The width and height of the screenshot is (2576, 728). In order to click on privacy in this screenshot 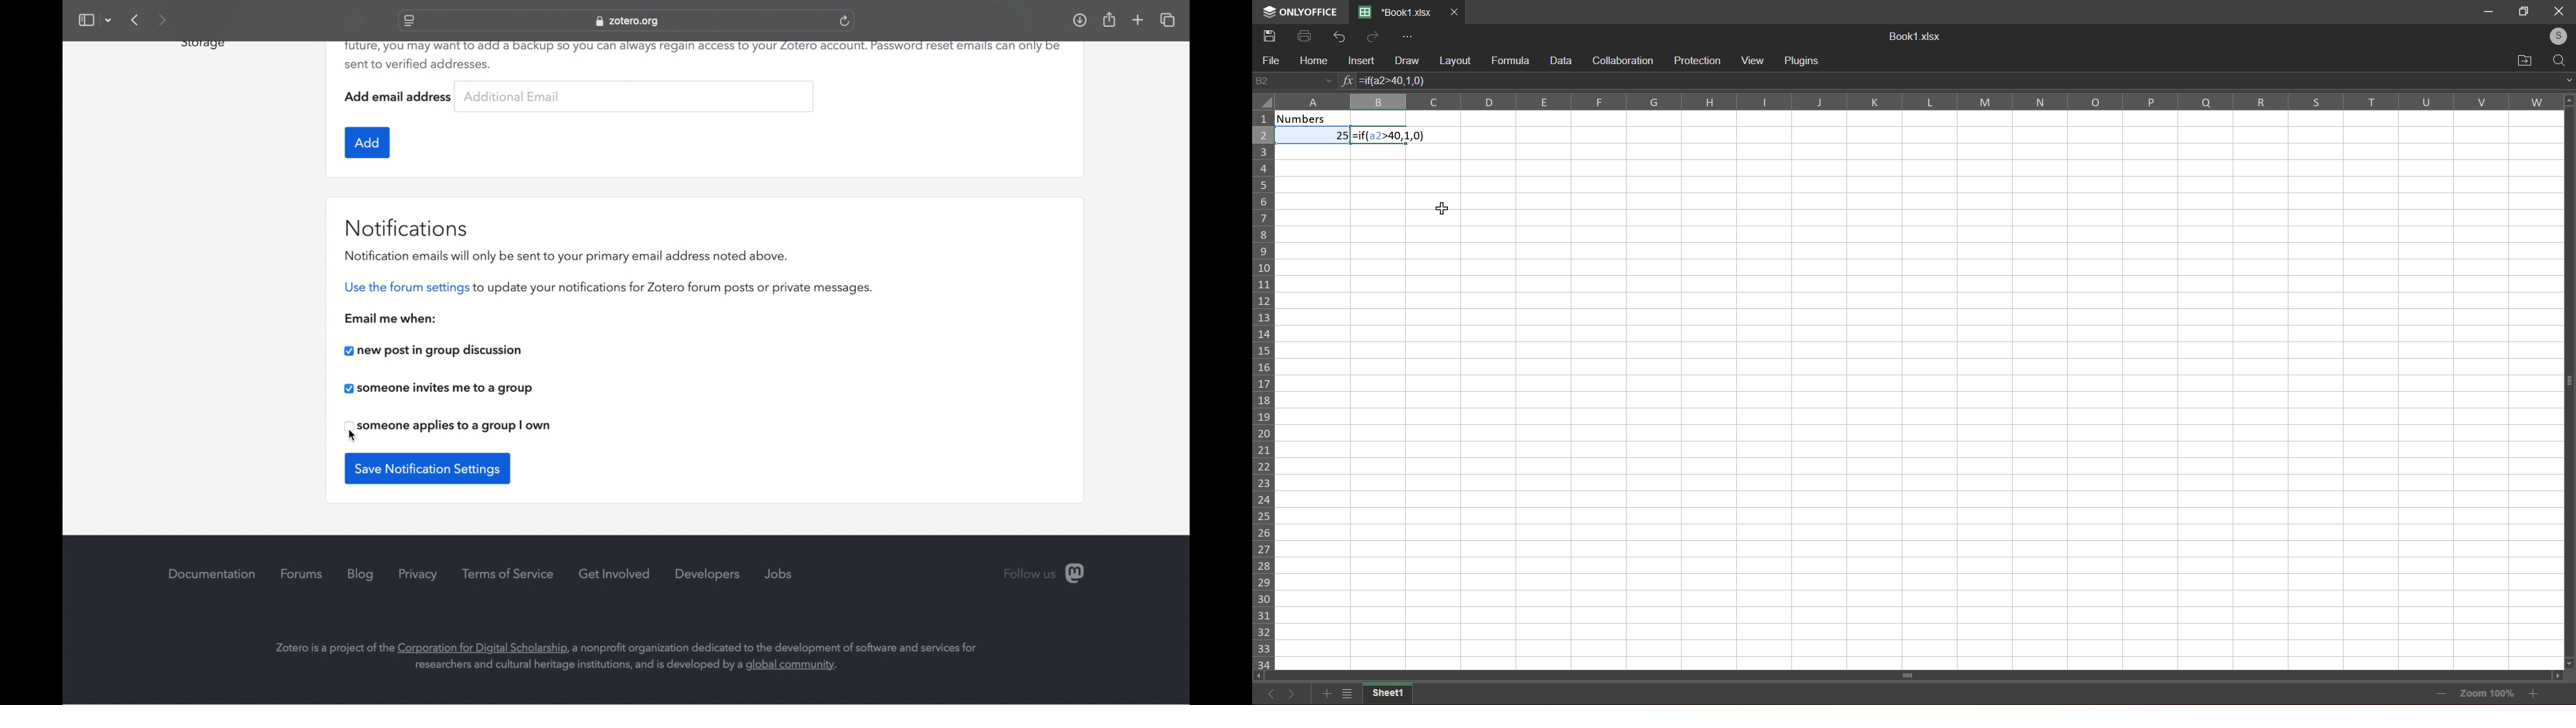, I will do `click(420, 575)`.